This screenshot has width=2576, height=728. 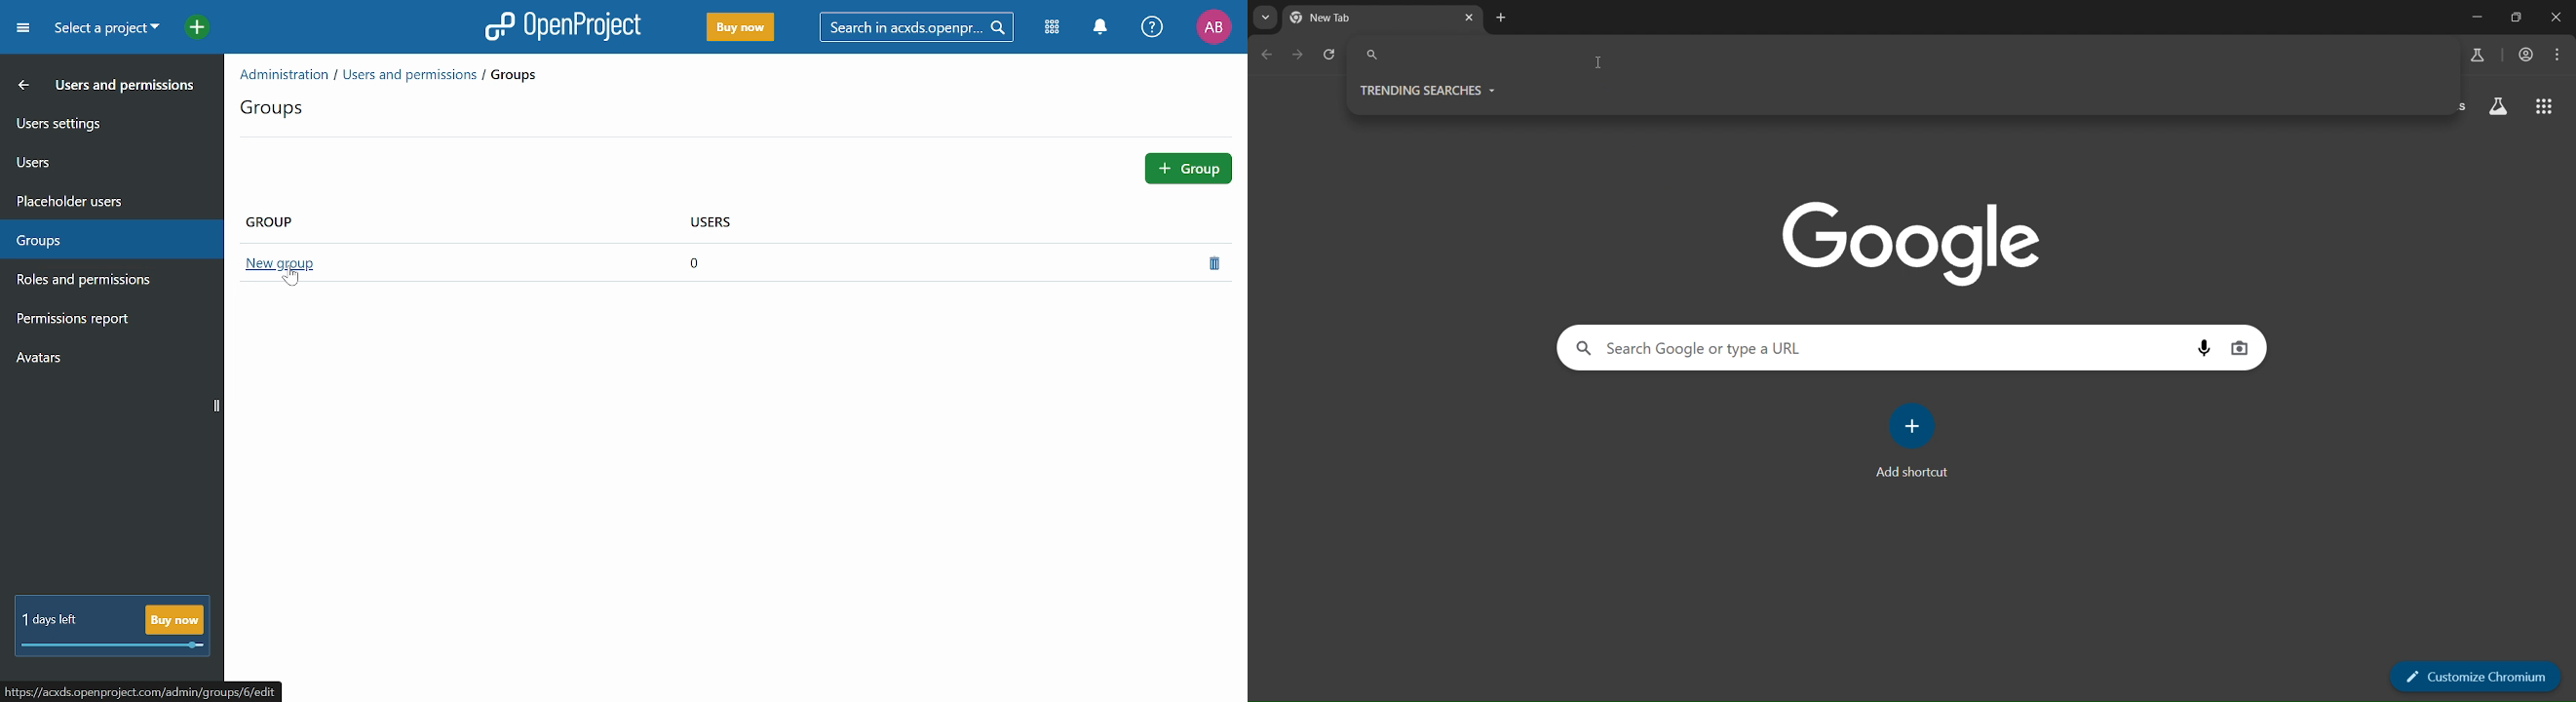 What do you see at coordinates (106, 236) in the screenshot?
I see `Groups` at bounding box center [106, 236].